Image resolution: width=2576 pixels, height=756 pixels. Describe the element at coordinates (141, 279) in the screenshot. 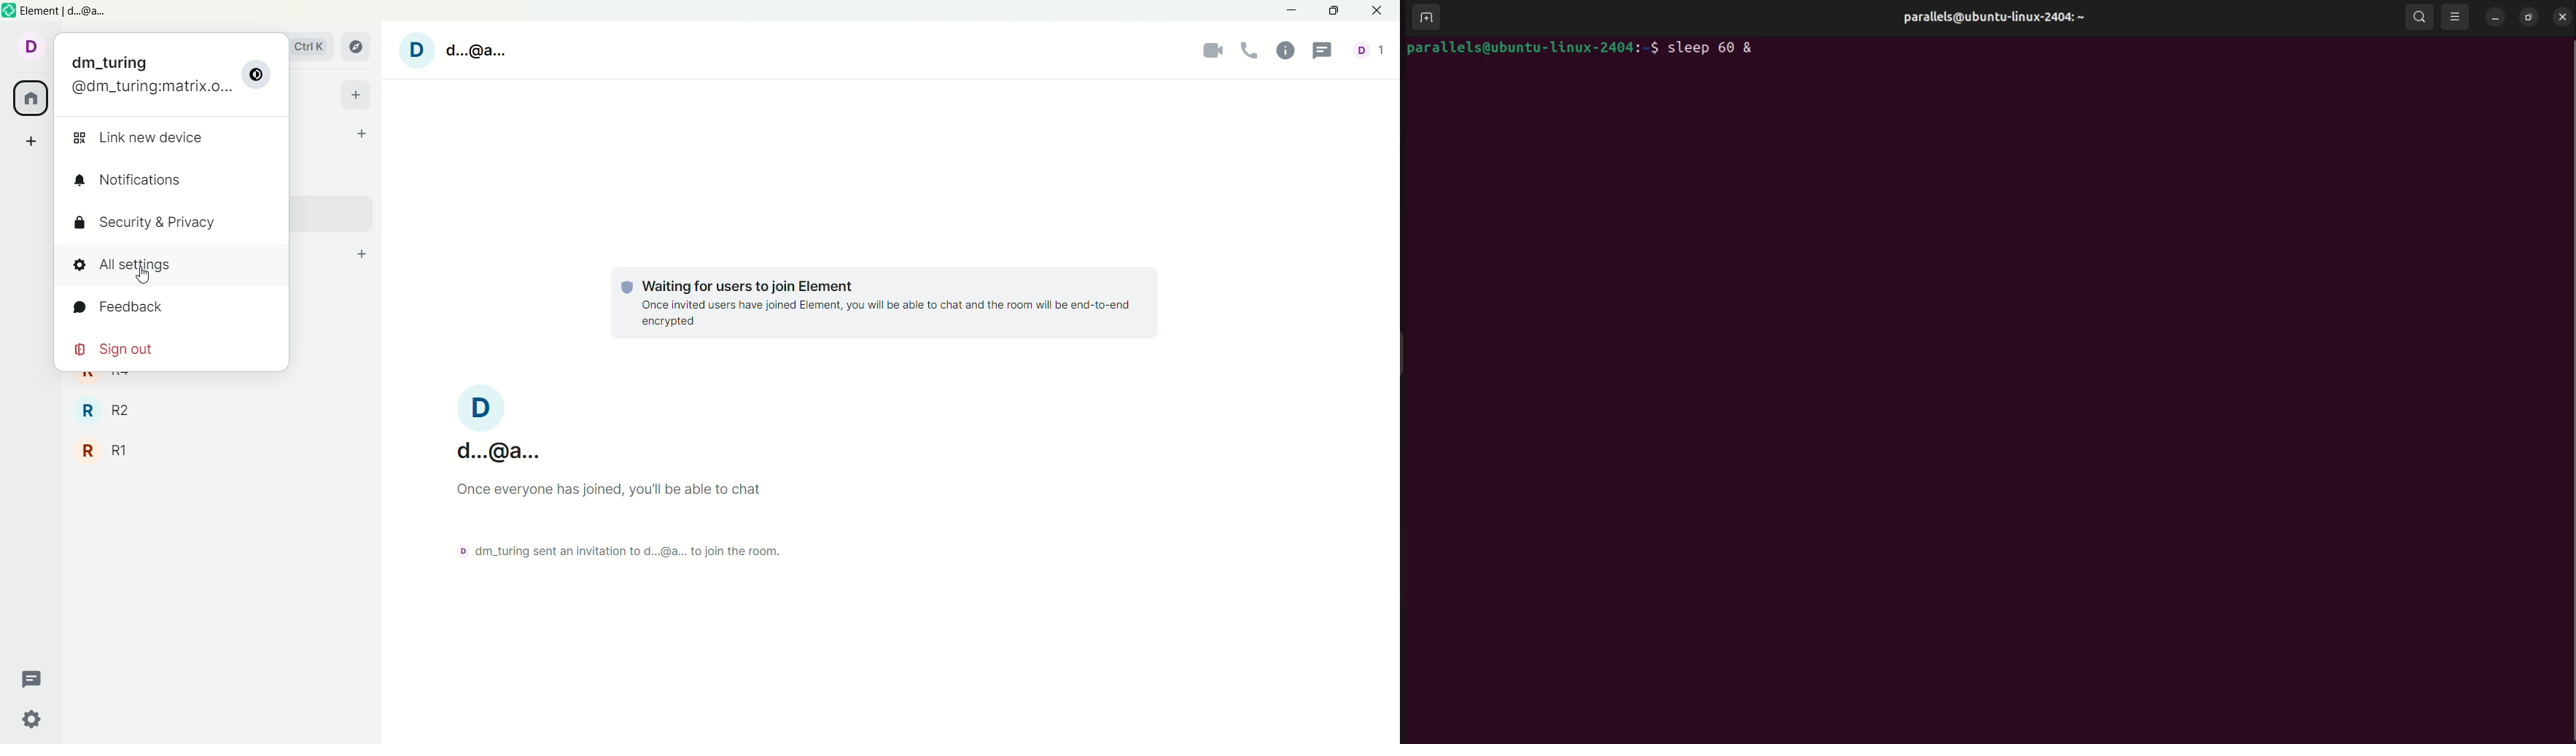

I see `cursor` at that location.